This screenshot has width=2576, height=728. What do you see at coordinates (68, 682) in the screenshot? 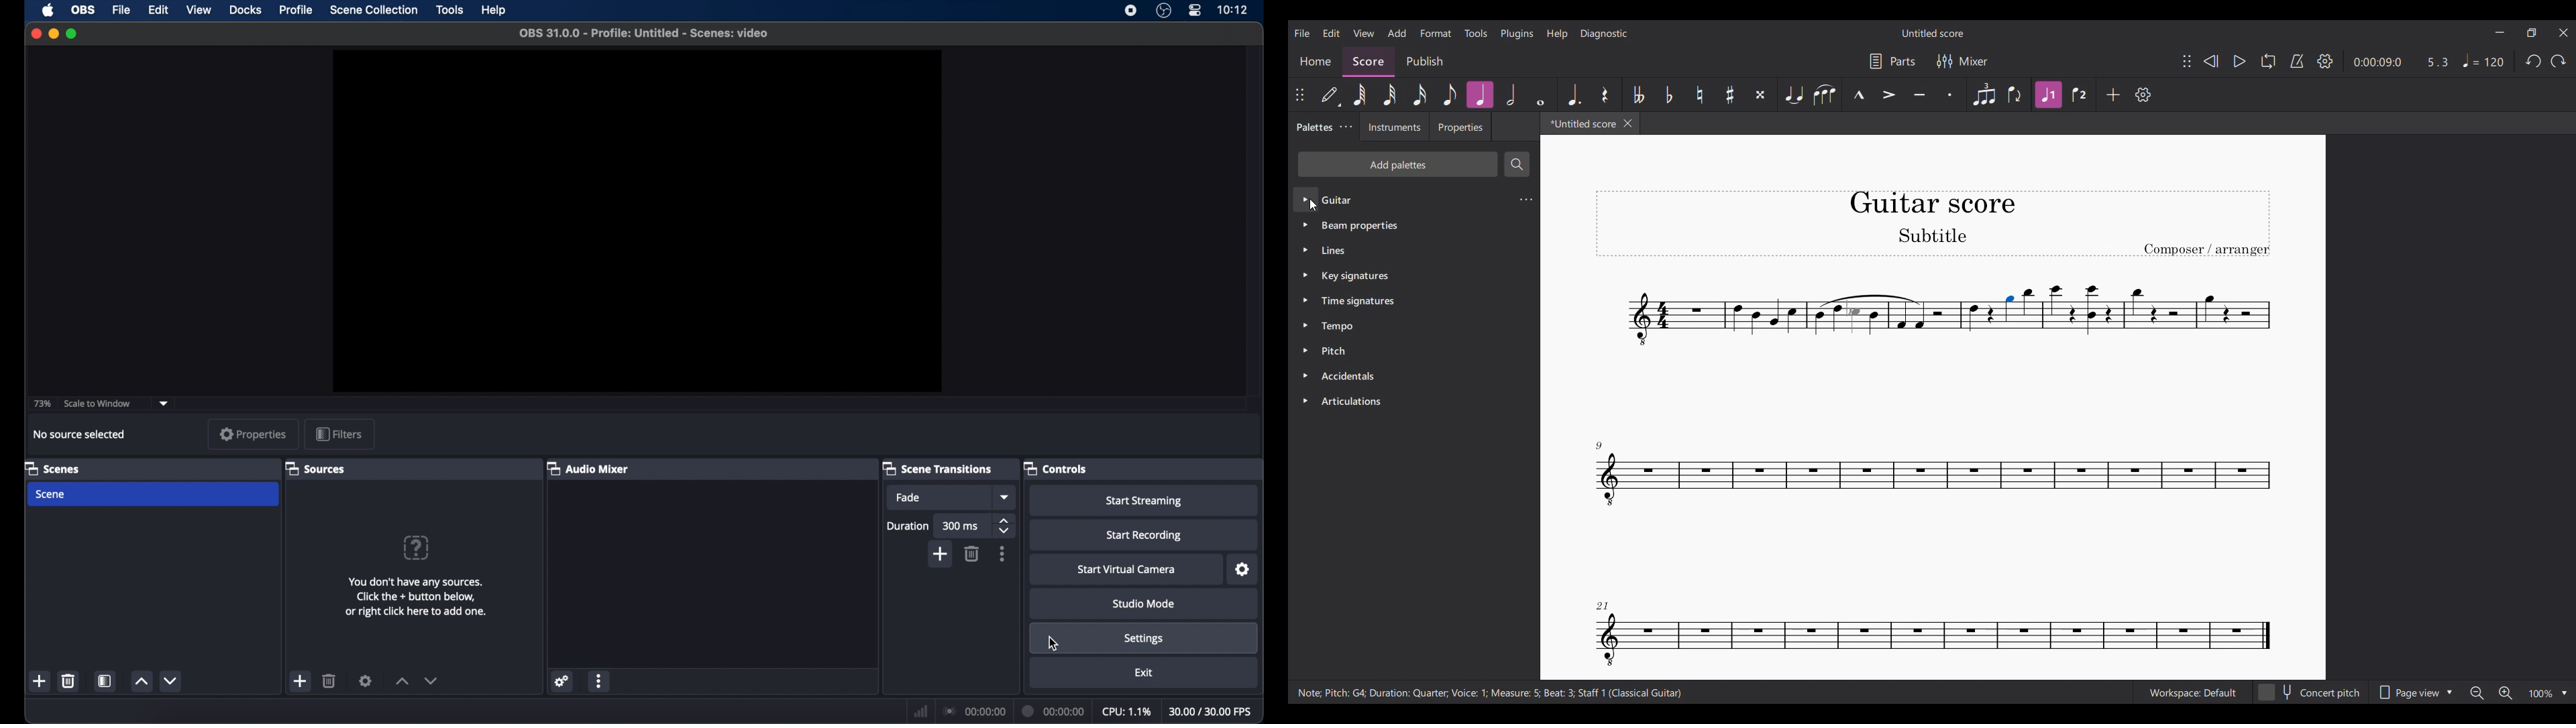
I see `delete` at bounding box center [68, 682].